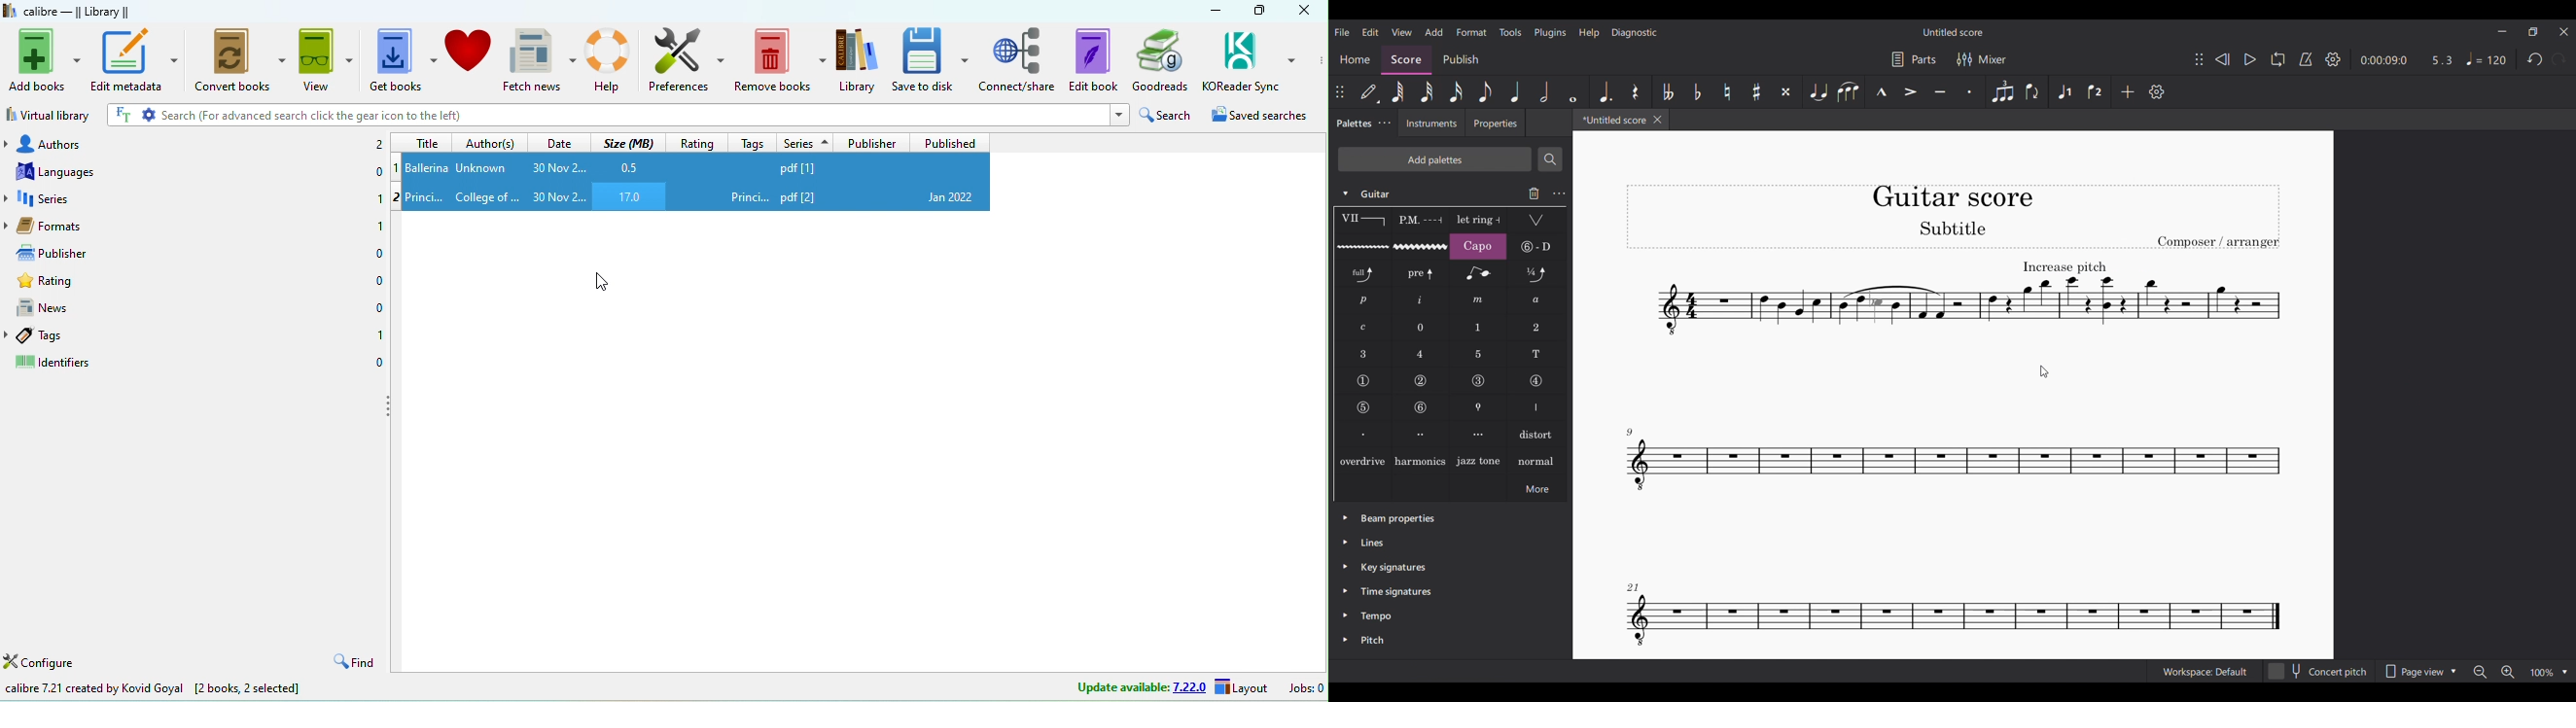 The image size is (2576, 728). What do you see at coordinates (41, 663) in the screenshot?
I see `configure` at bounding box center [41, 663].